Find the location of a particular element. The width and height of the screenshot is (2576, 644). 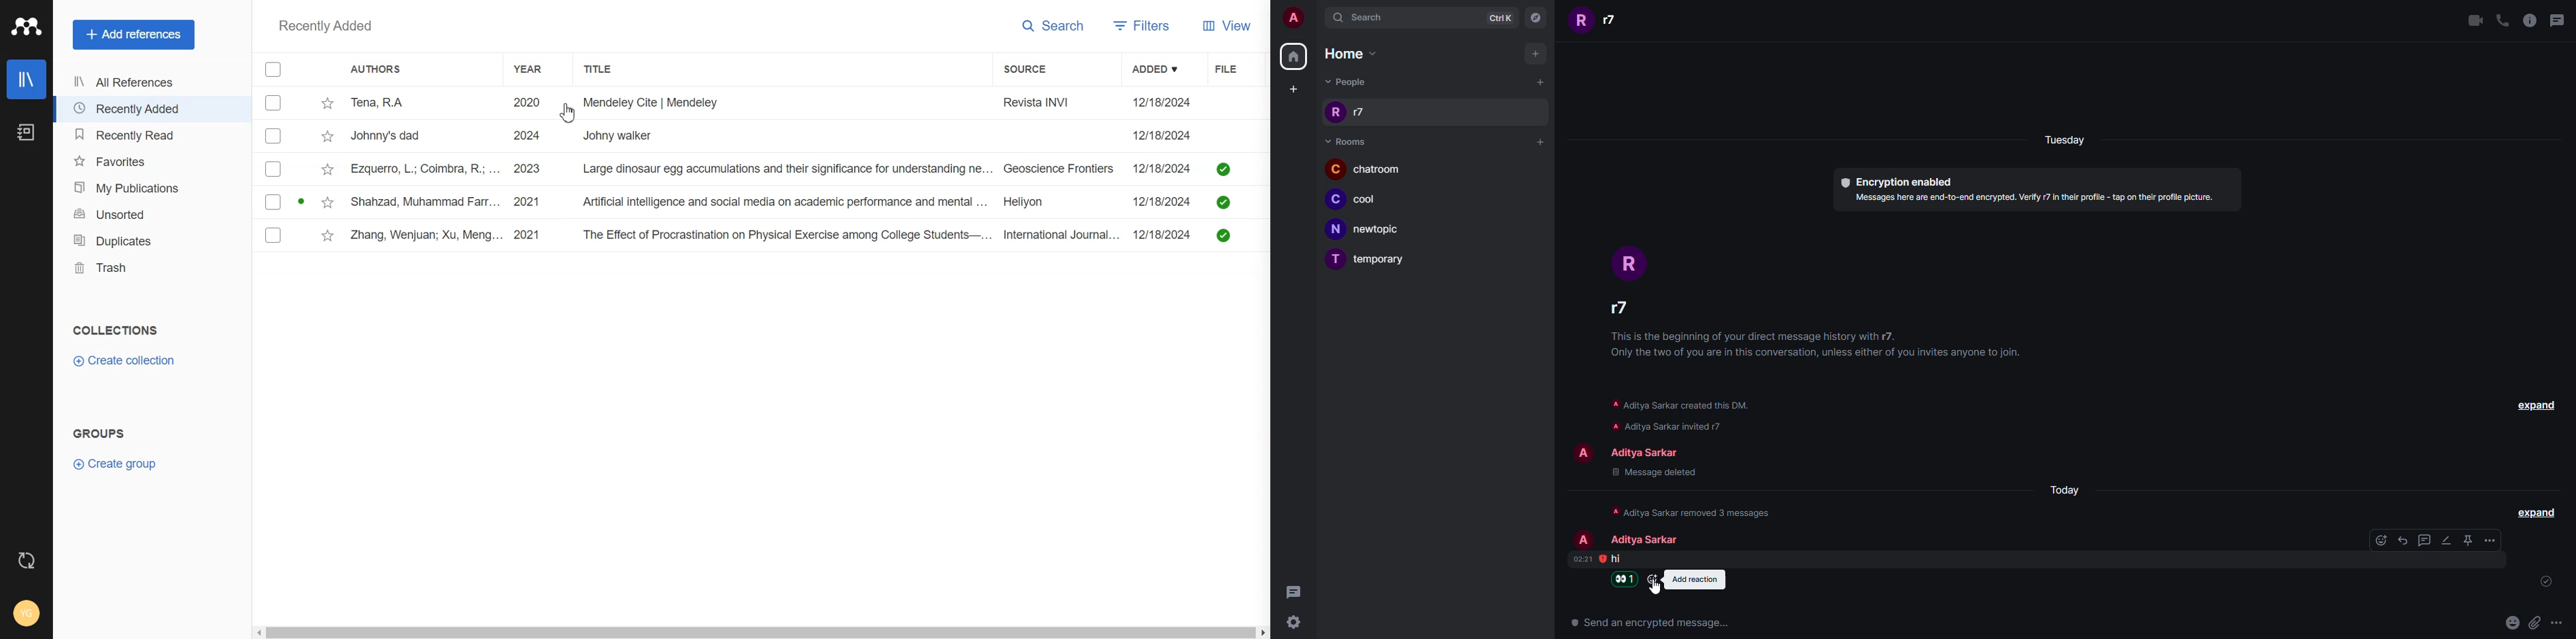

Added is located at coordinates (1163, 69).